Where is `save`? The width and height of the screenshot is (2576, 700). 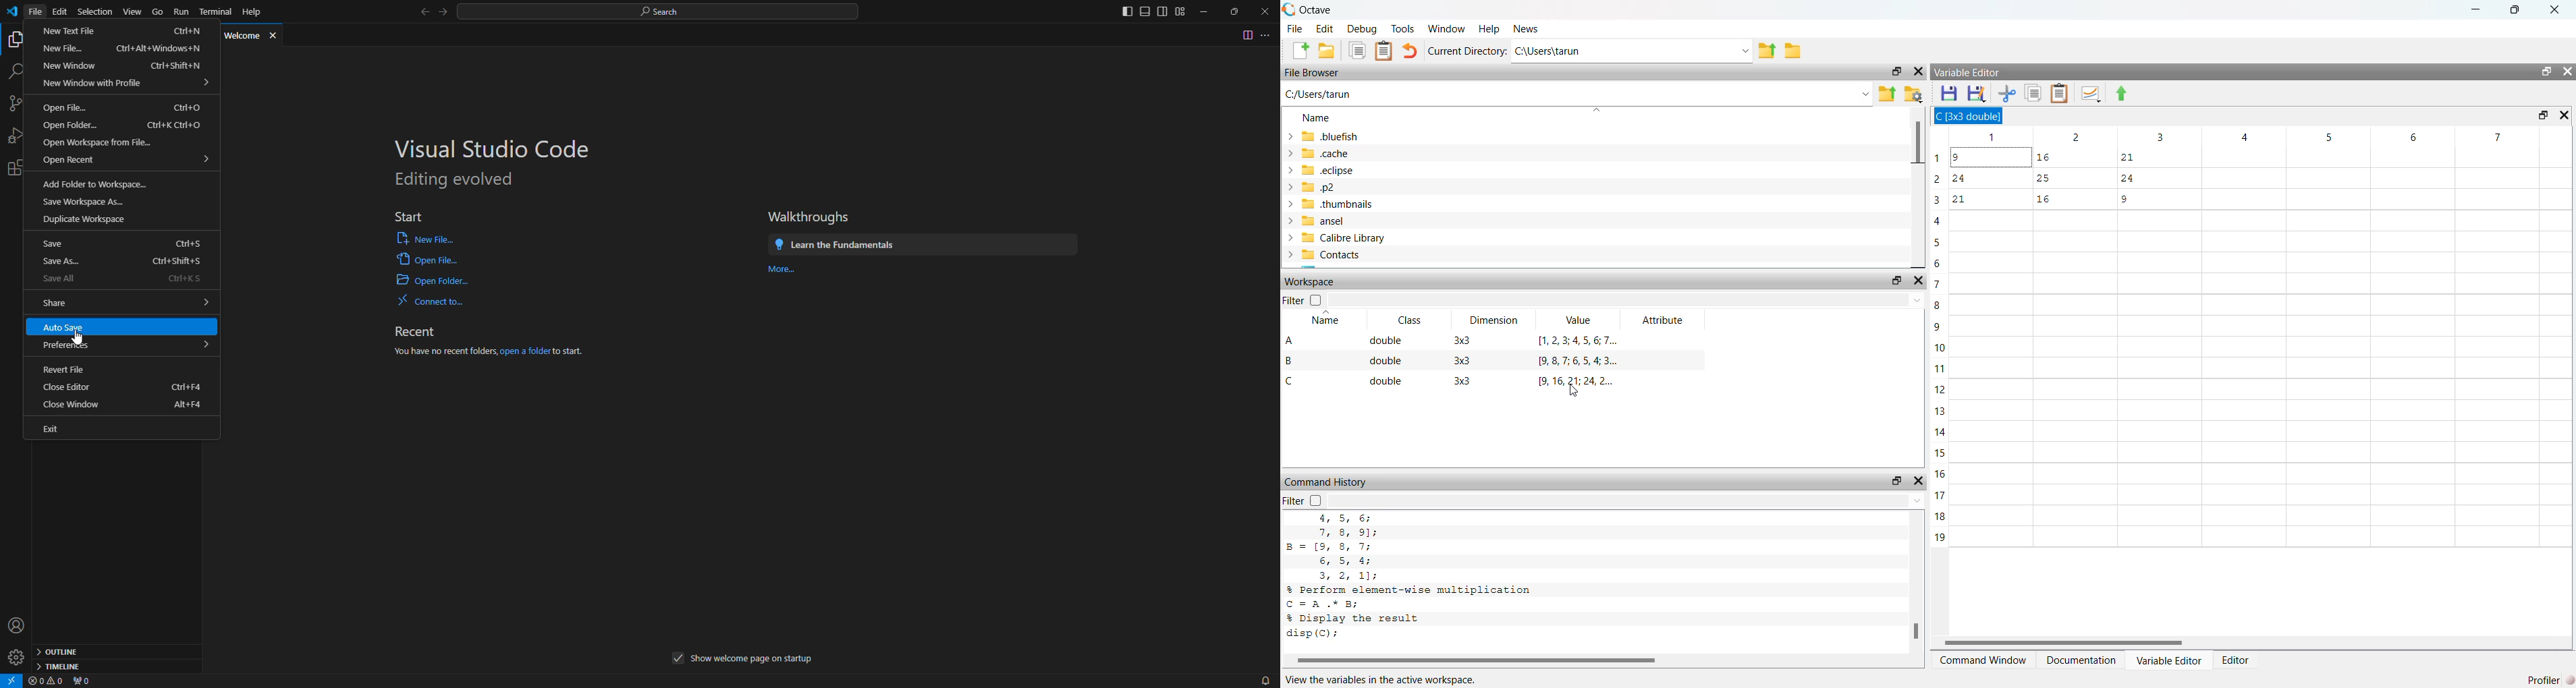 save is located at coordinates (61, 244).